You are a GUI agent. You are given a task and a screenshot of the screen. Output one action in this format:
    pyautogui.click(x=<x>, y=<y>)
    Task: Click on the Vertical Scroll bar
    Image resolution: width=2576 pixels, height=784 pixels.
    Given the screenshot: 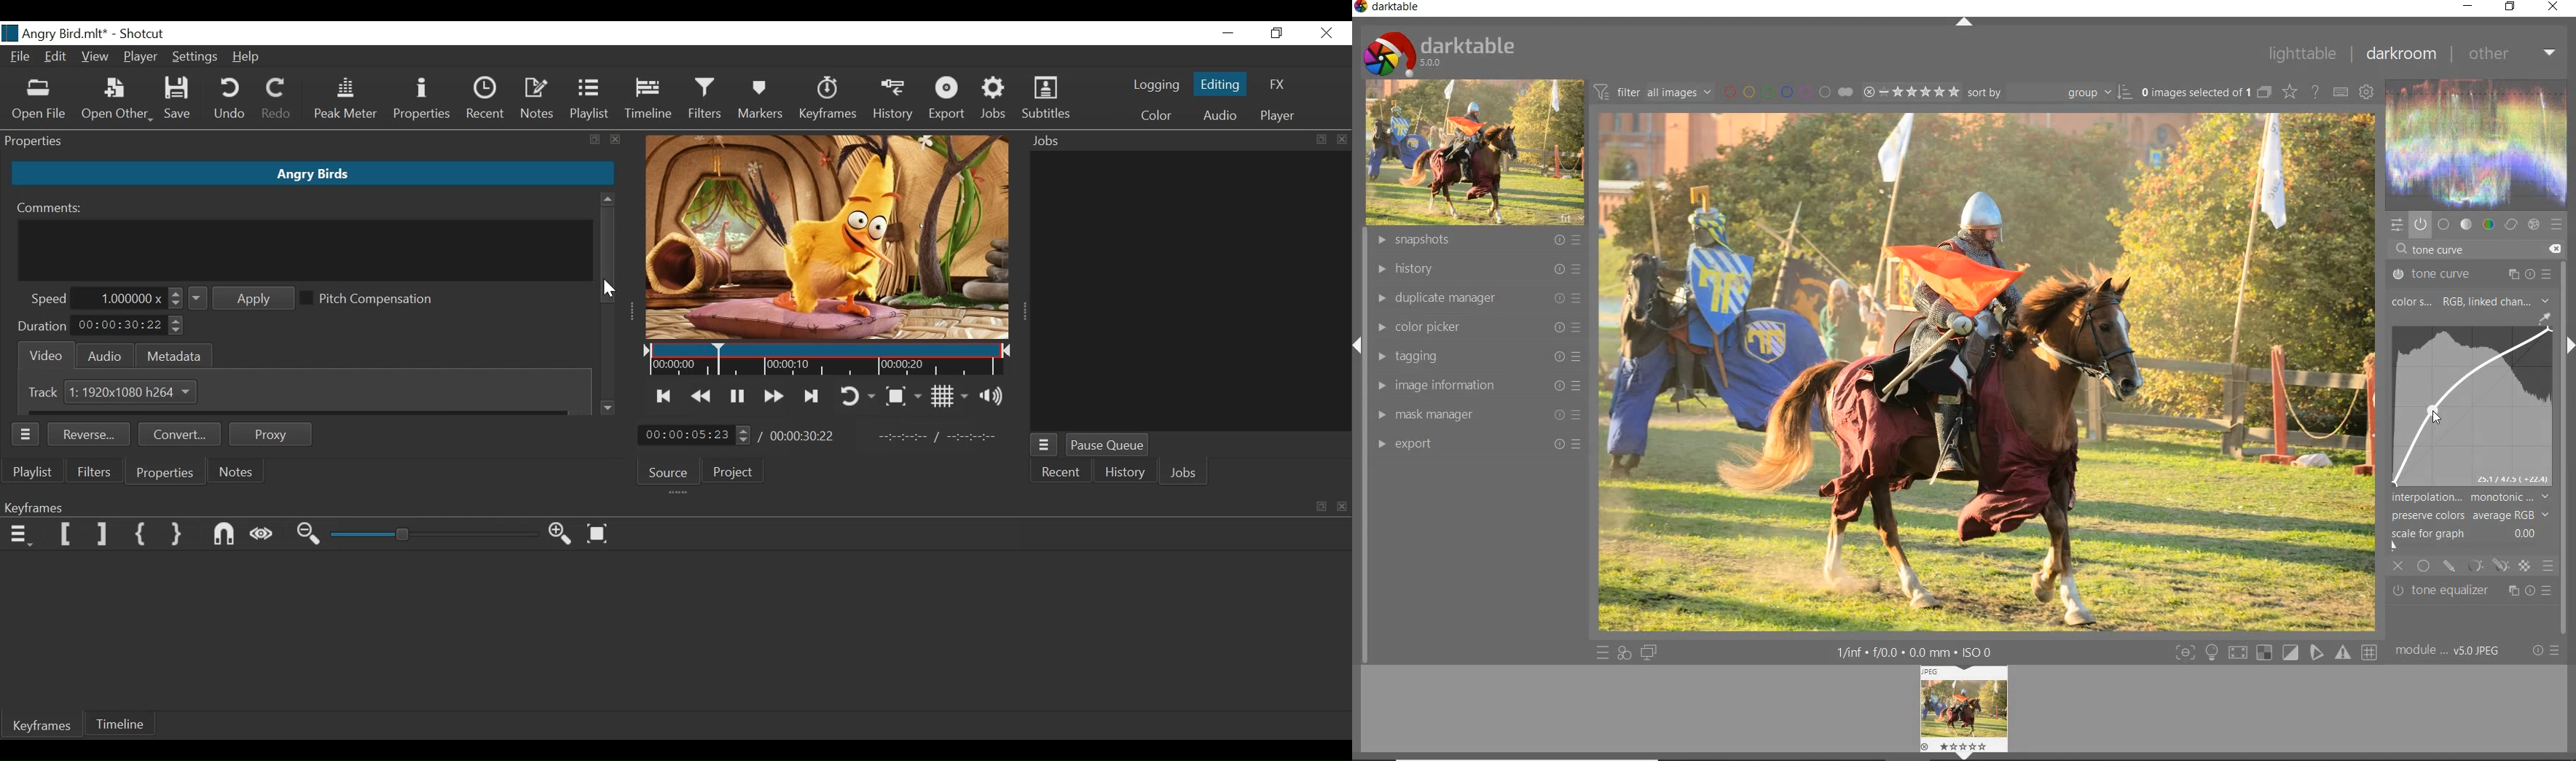 What is the action you would take?
    pyautogui.click(x=606, y=256)
    